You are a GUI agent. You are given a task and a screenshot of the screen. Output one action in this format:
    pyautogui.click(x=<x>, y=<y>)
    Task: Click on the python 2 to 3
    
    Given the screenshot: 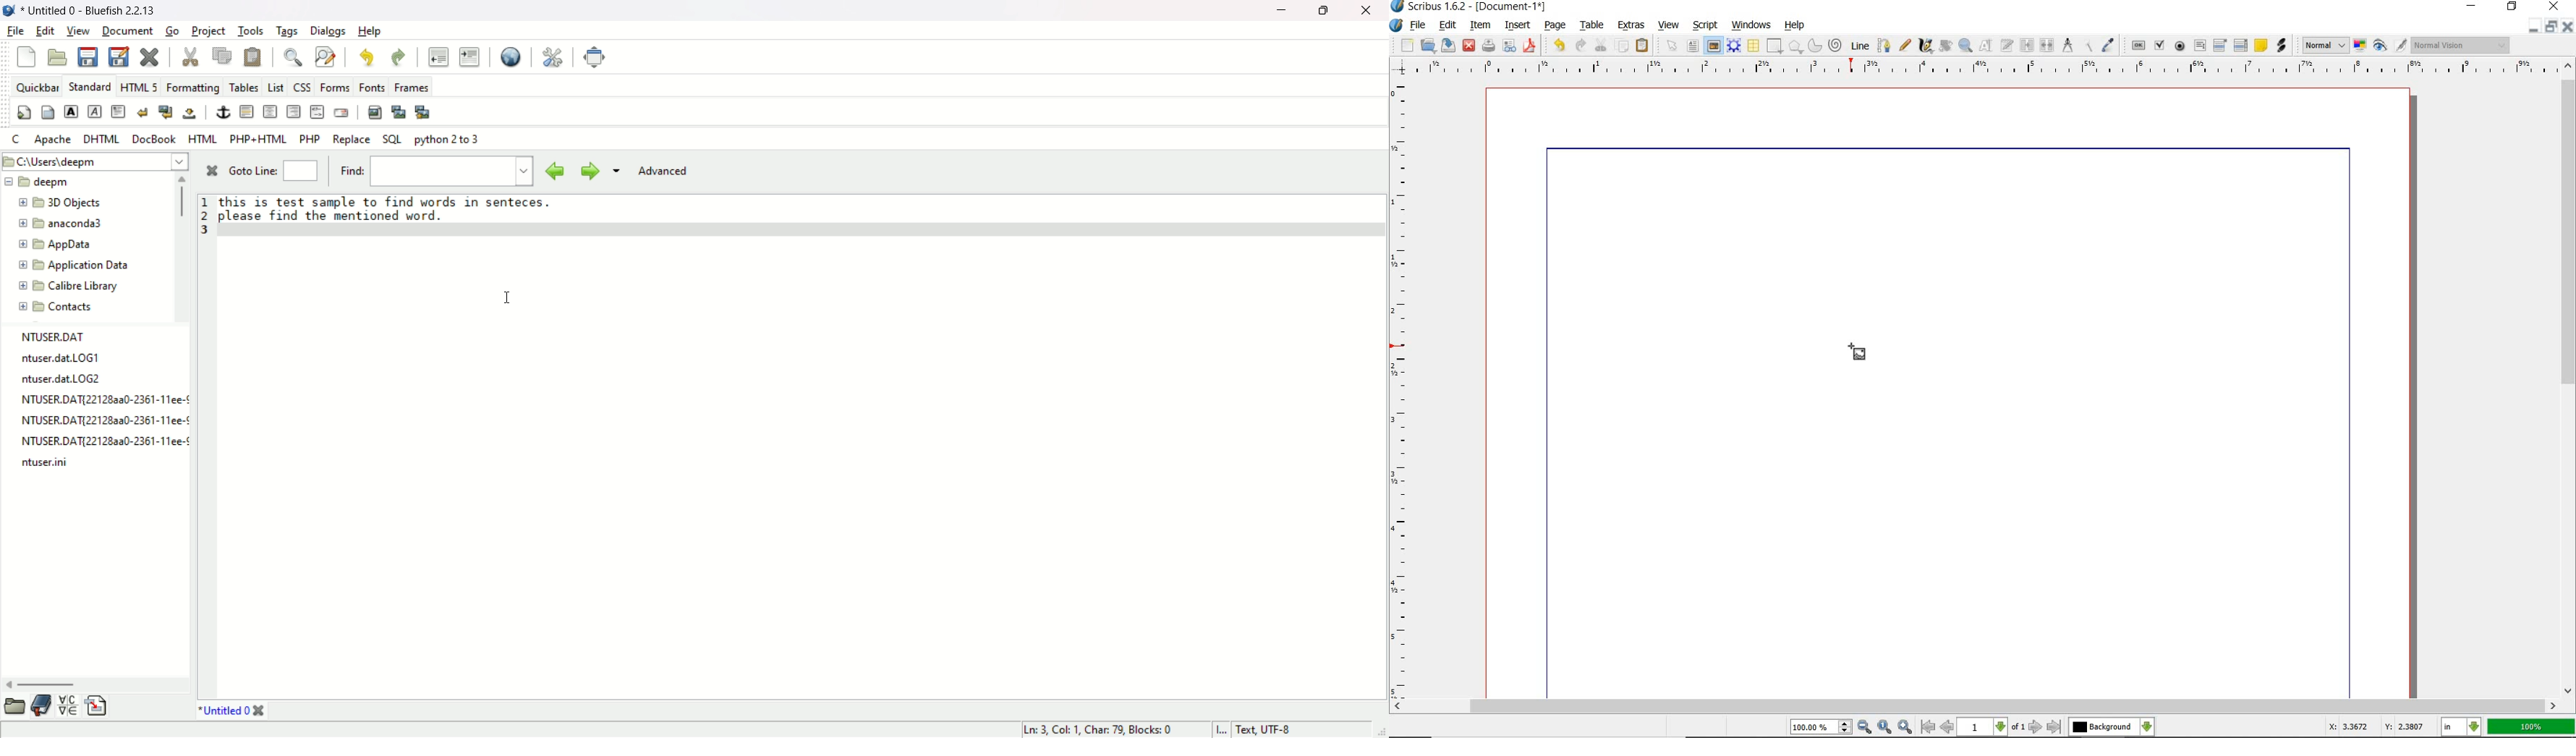 What is the action you would take?
    pyautogui.click(x=446, y=140)
    